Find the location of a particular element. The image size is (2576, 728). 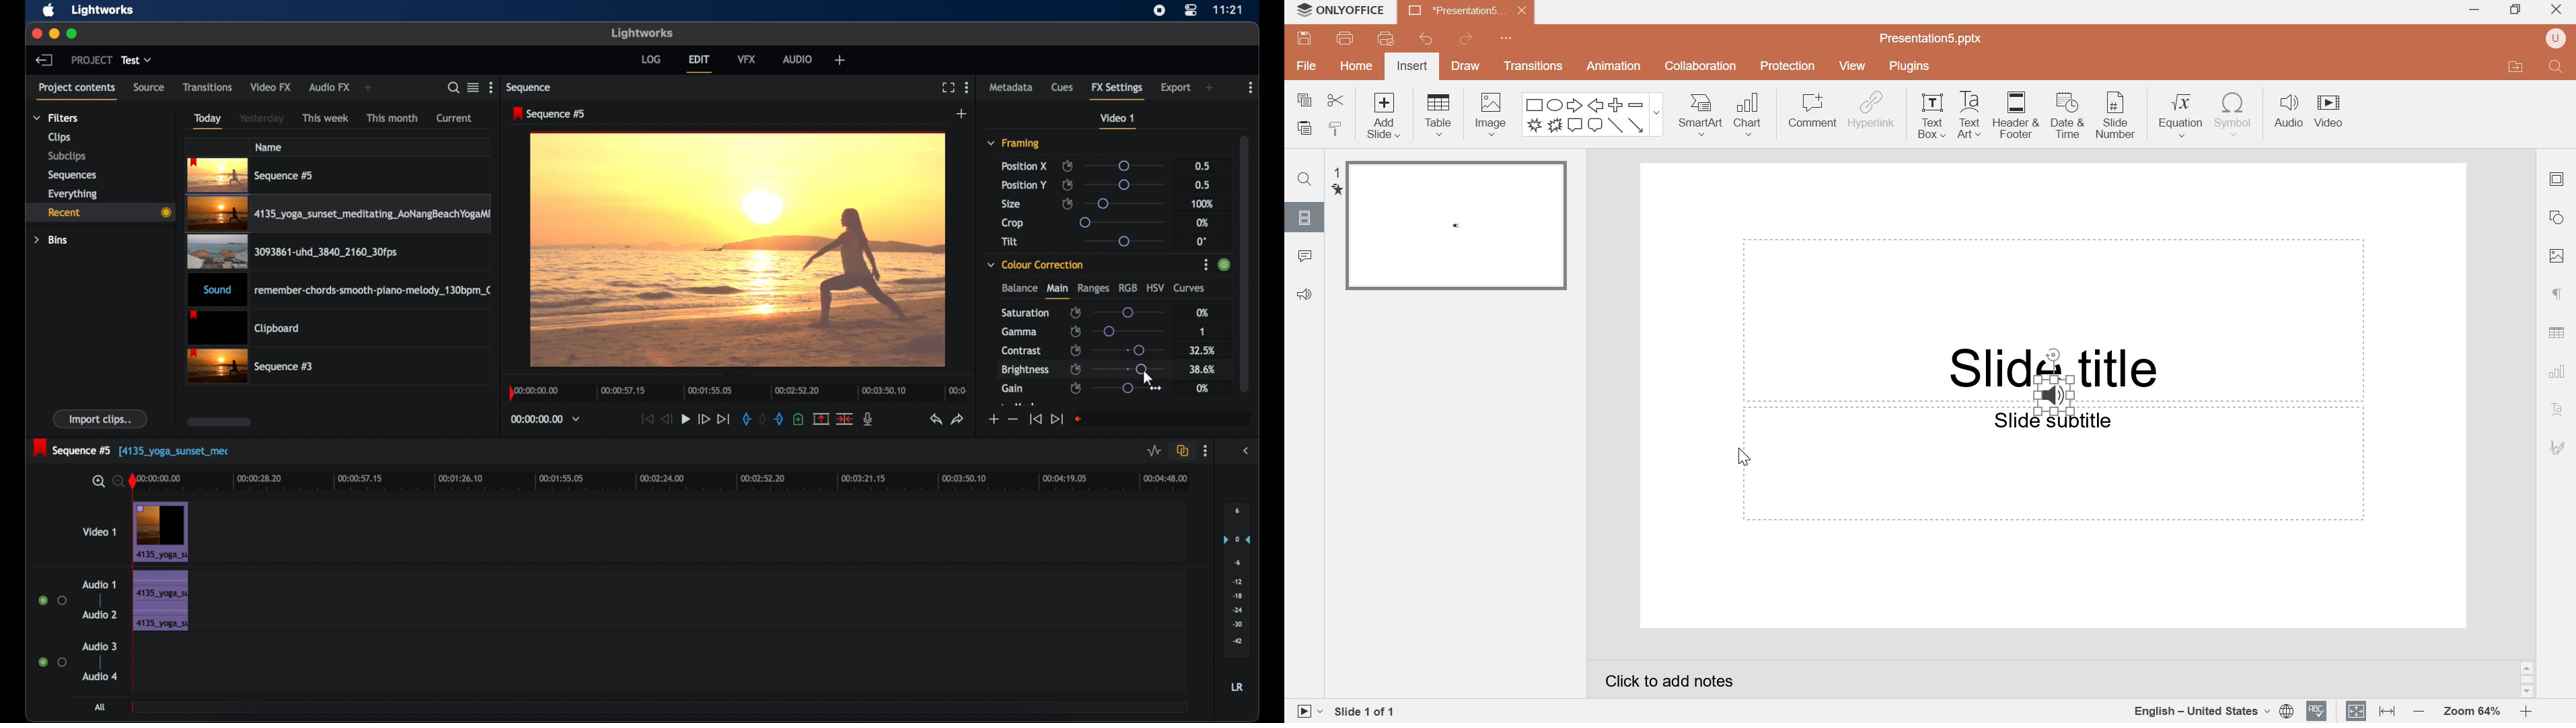

moreoptions is located at coordinates (967, 86).